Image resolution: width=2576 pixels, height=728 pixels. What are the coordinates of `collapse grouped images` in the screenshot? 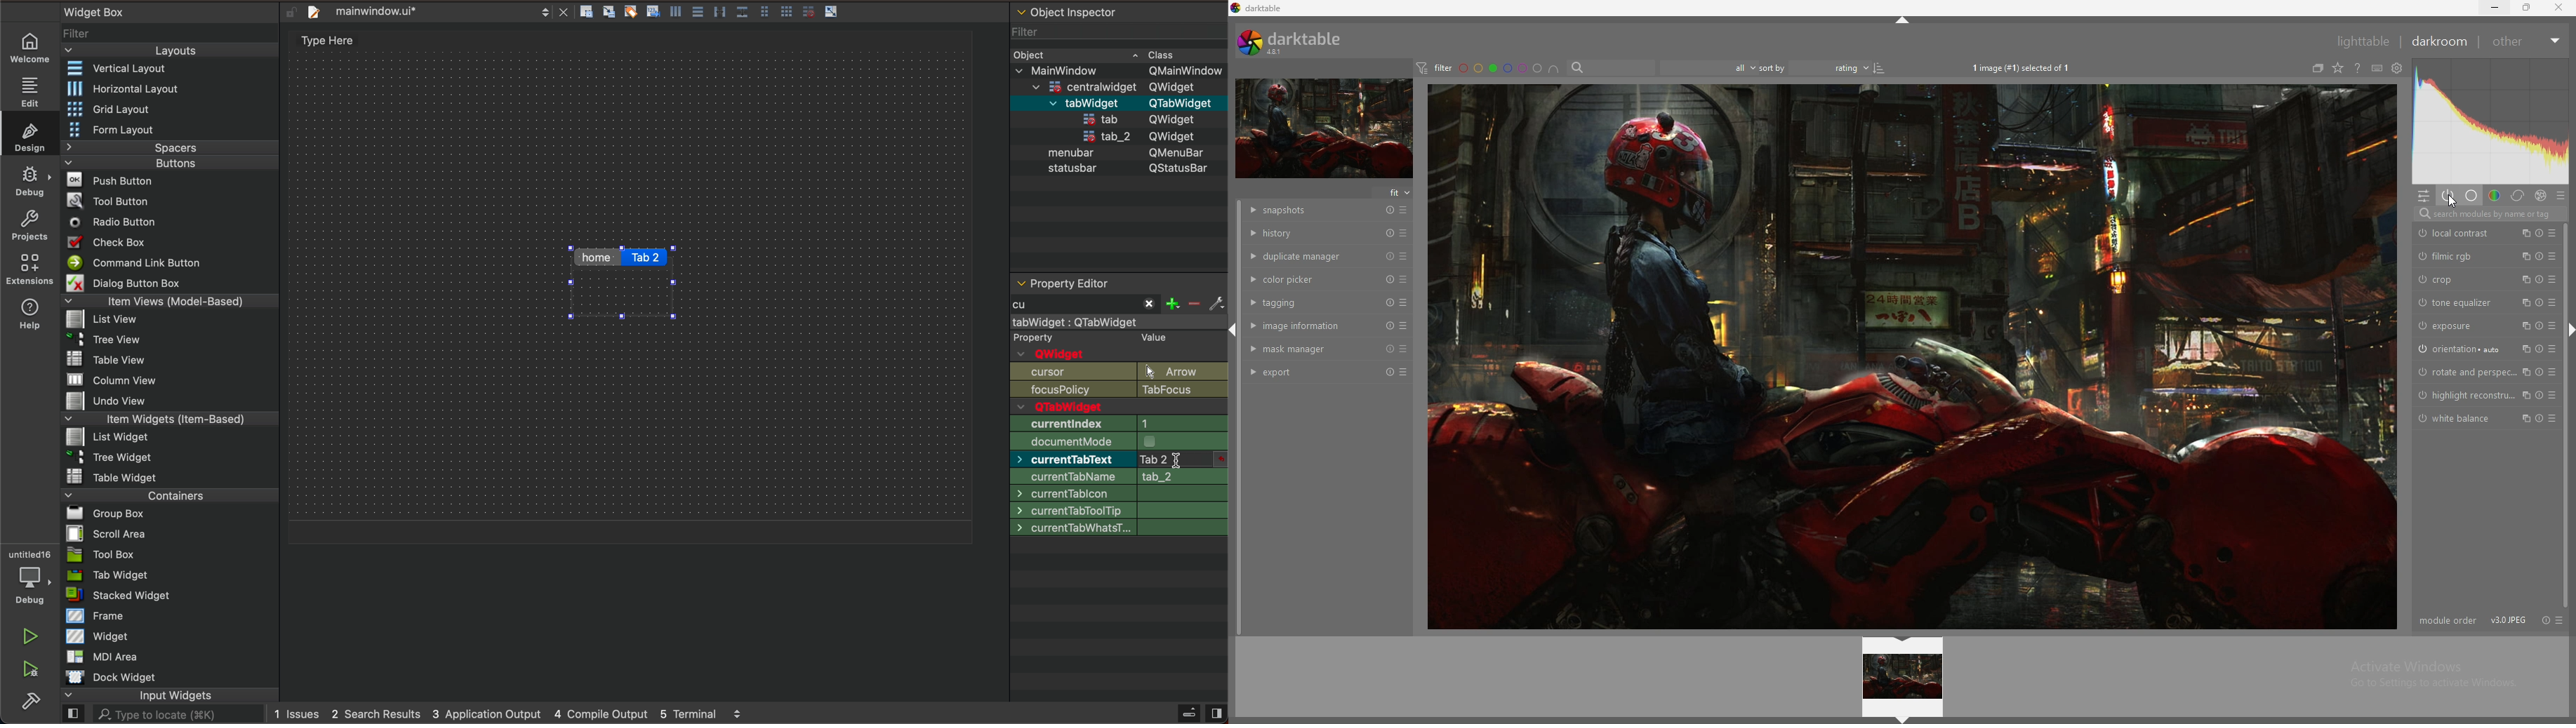 It's located at (2318, 69).